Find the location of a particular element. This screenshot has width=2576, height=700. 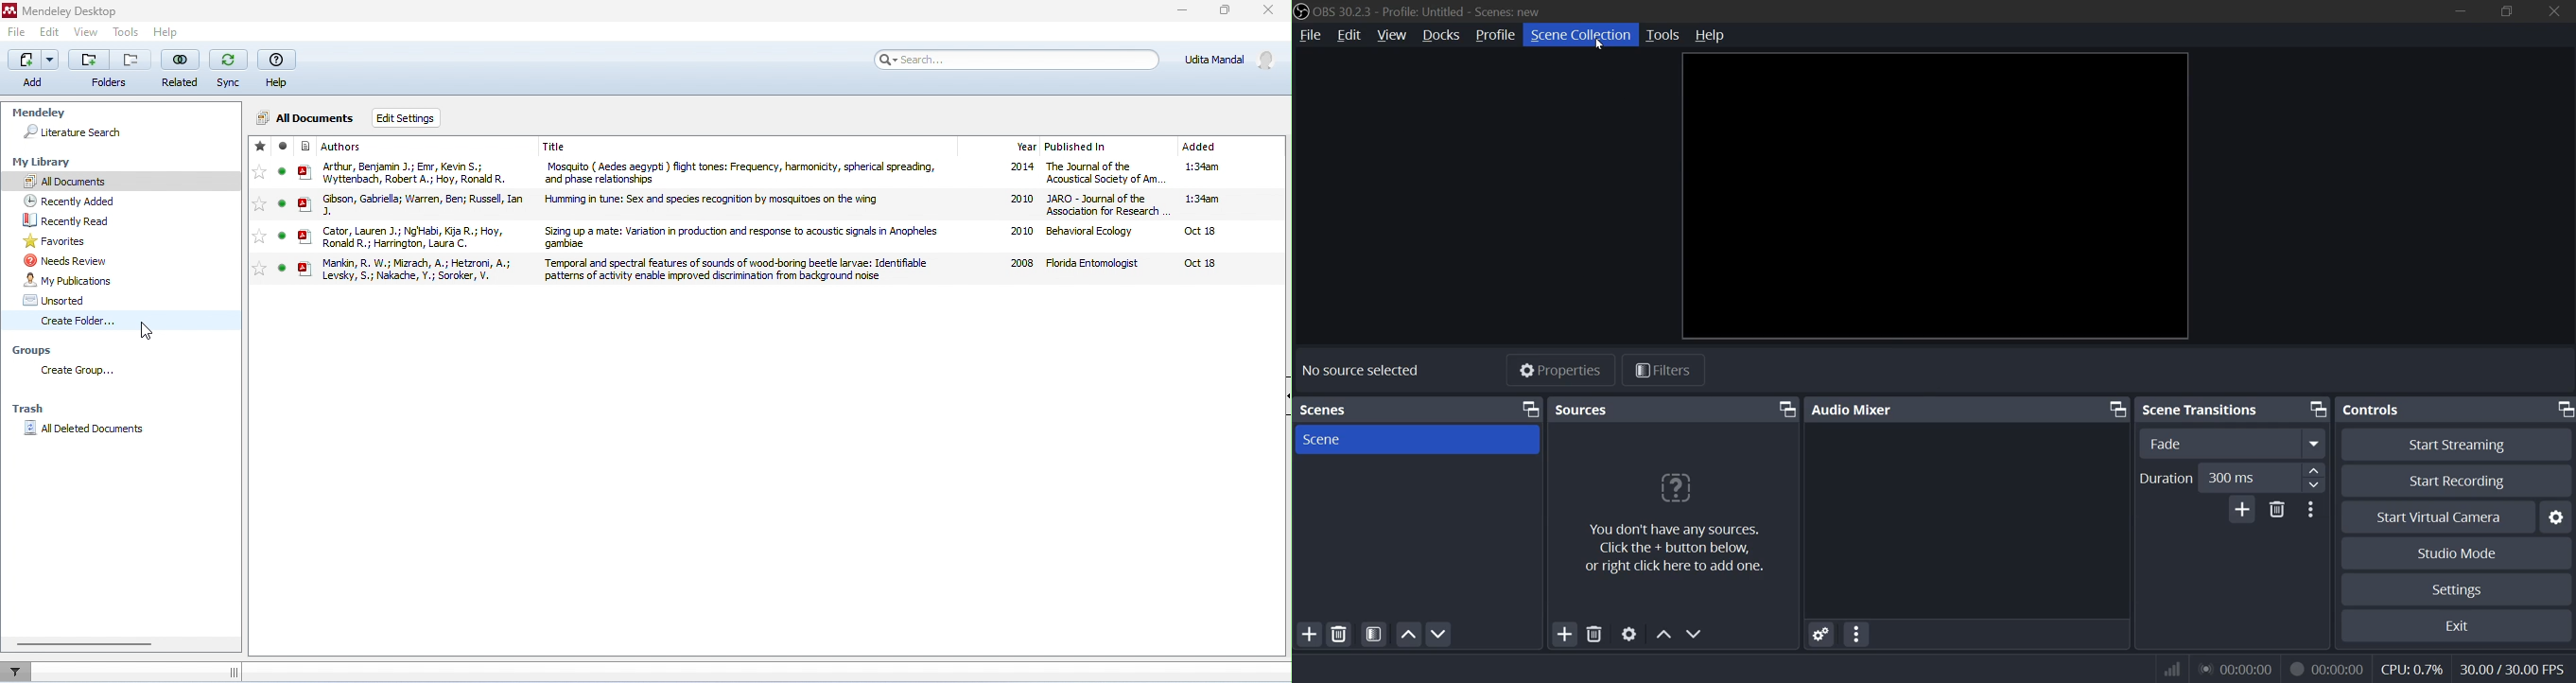

Arthur, Benjamin J. Emr, Kevin S. Wyttenbach, Robert A. Hoy, Ronald R. is located at coordinates (413, 172).